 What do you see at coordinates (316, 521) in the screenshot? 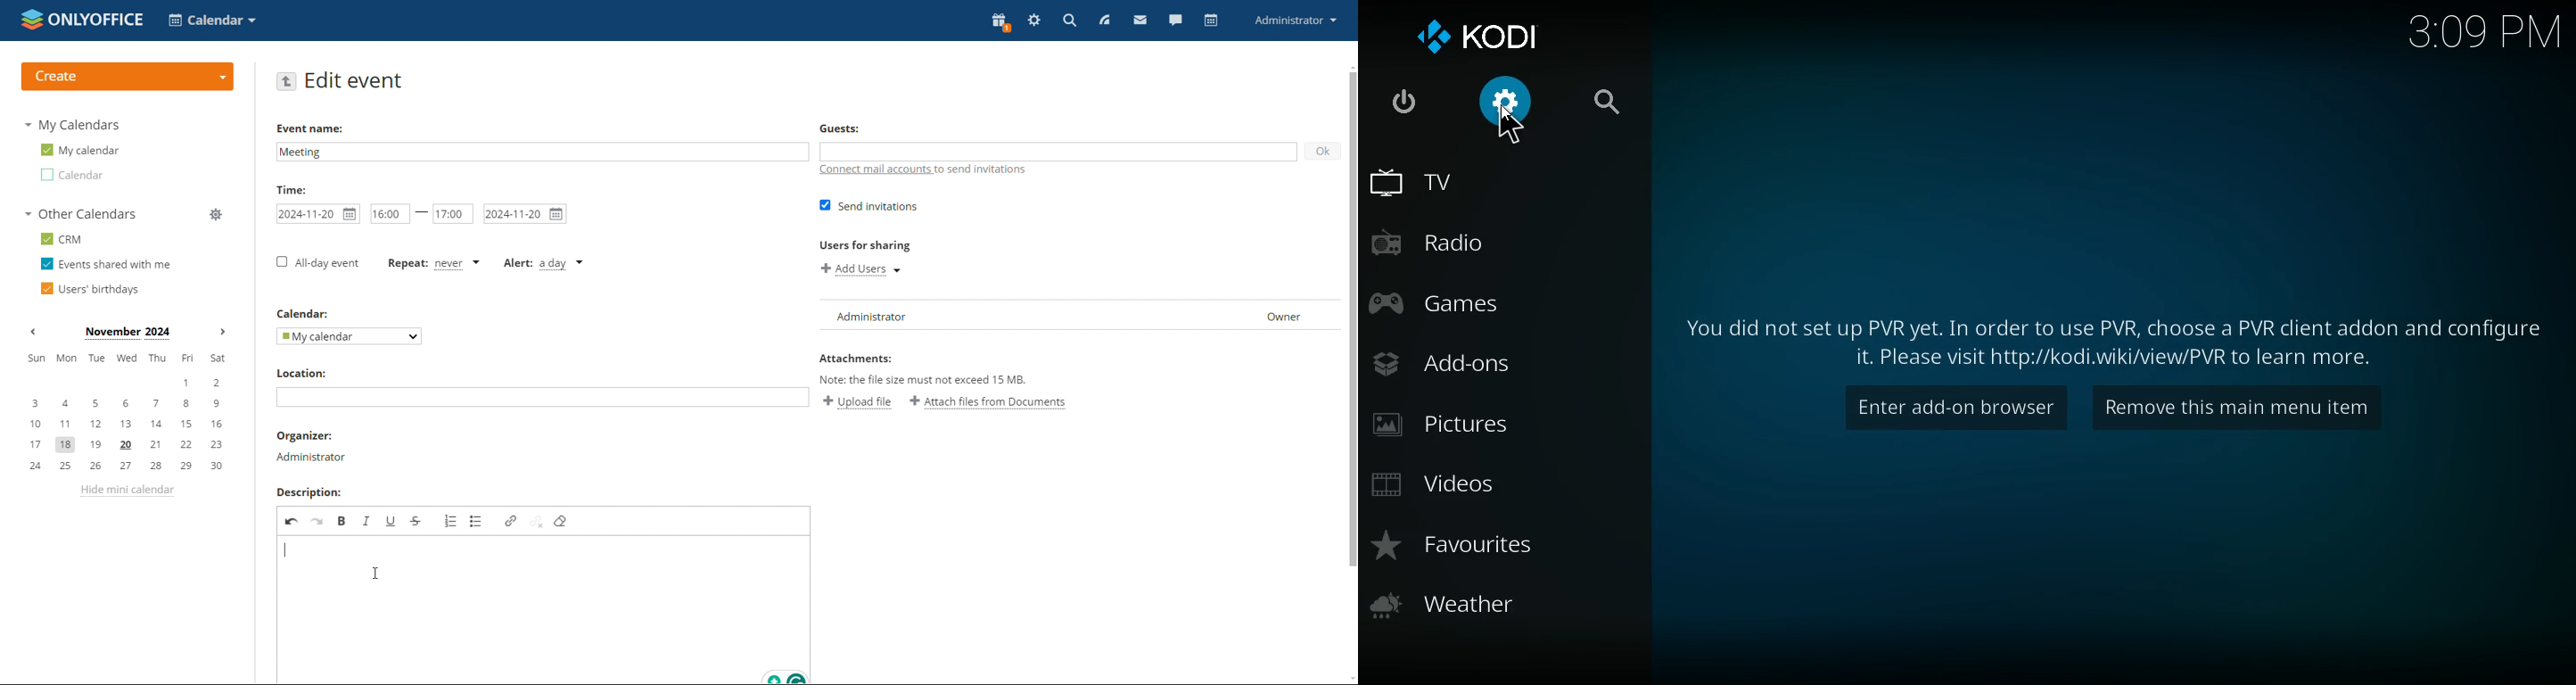
I see `redo` at bounding box center [316, 521].